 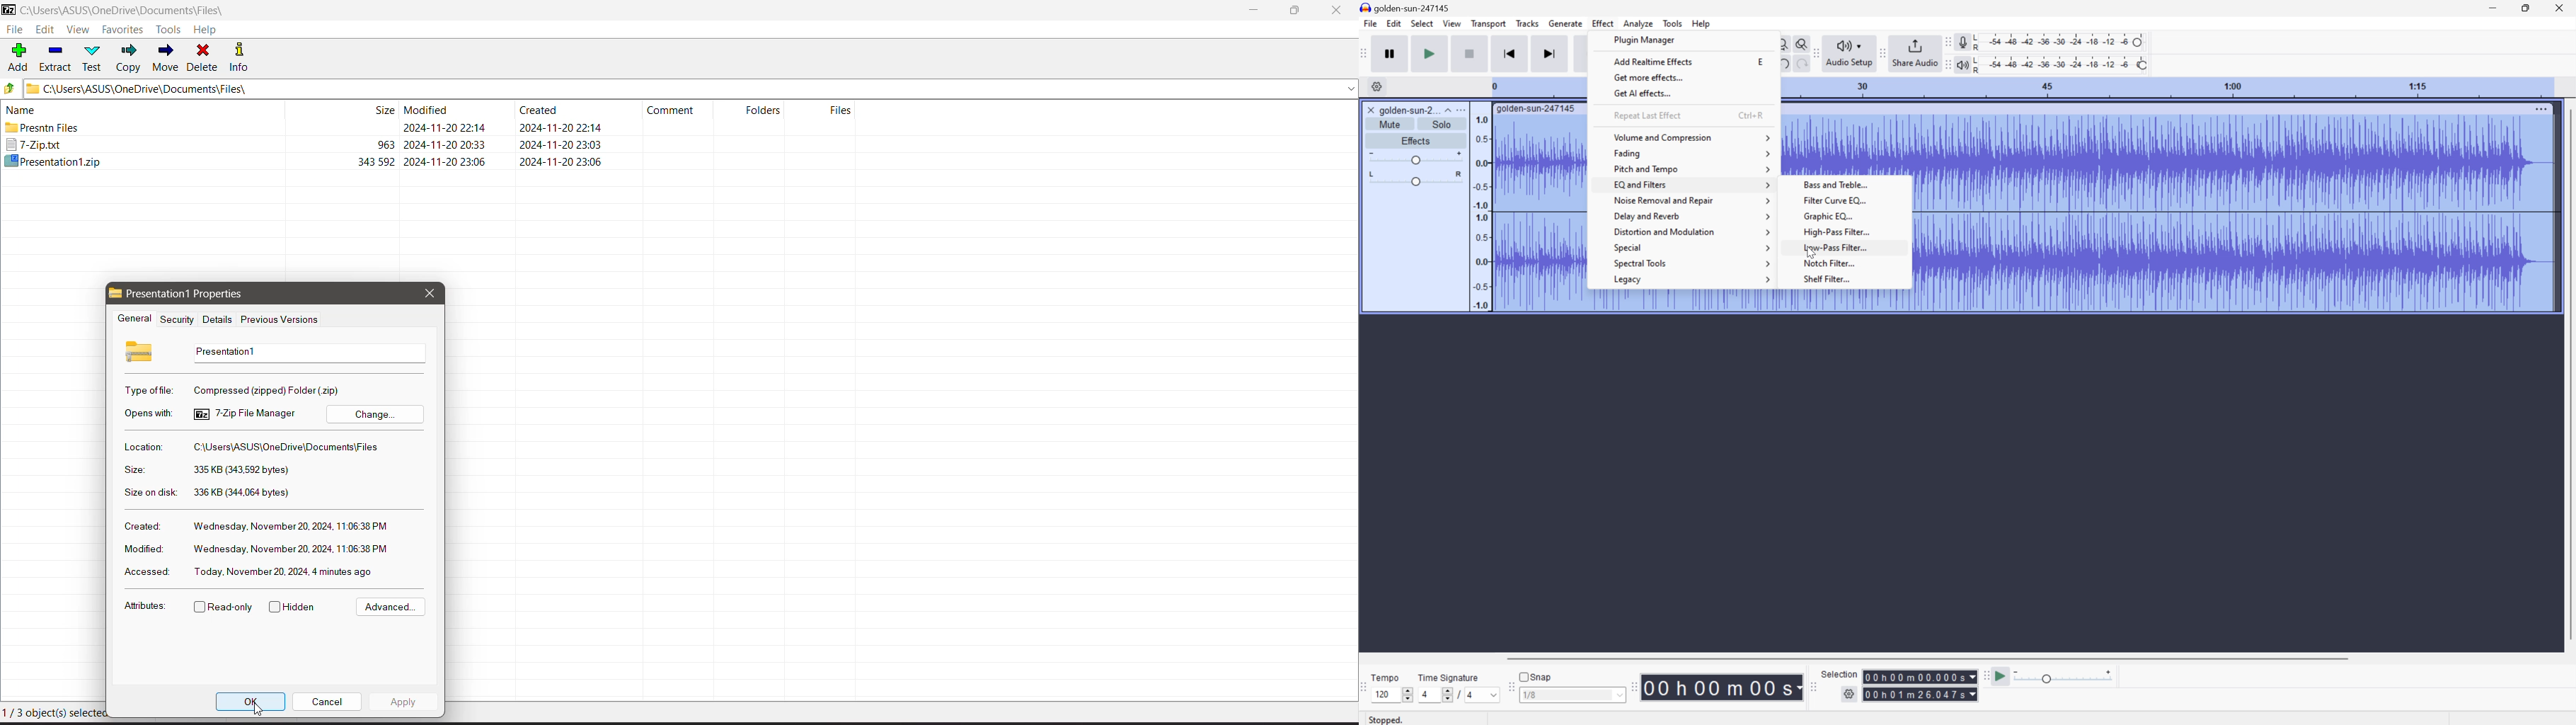 I want to click on View, so click(x=1452, y=23).